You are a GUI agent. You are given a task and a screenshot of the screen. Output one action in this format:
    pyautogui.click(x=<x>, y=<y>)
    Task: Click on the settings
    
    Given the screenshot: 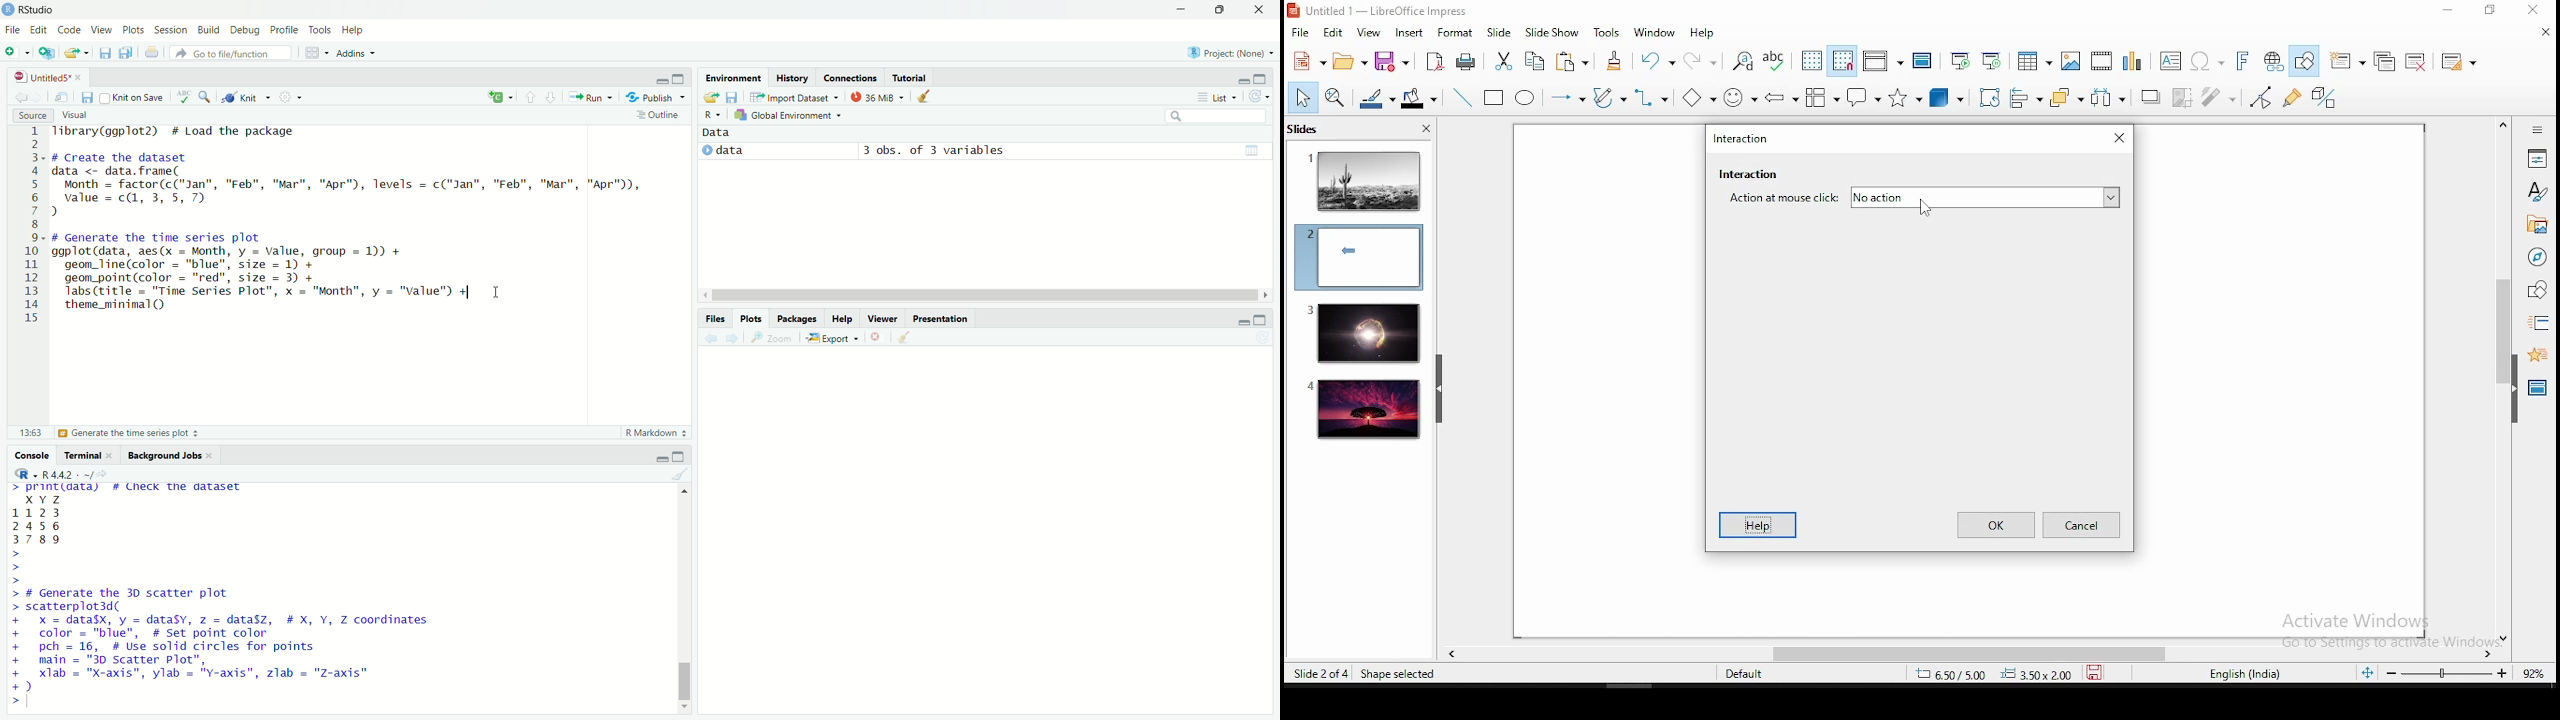 What is the action you would take?
    pyautogui.click(x=293, y=100)
    